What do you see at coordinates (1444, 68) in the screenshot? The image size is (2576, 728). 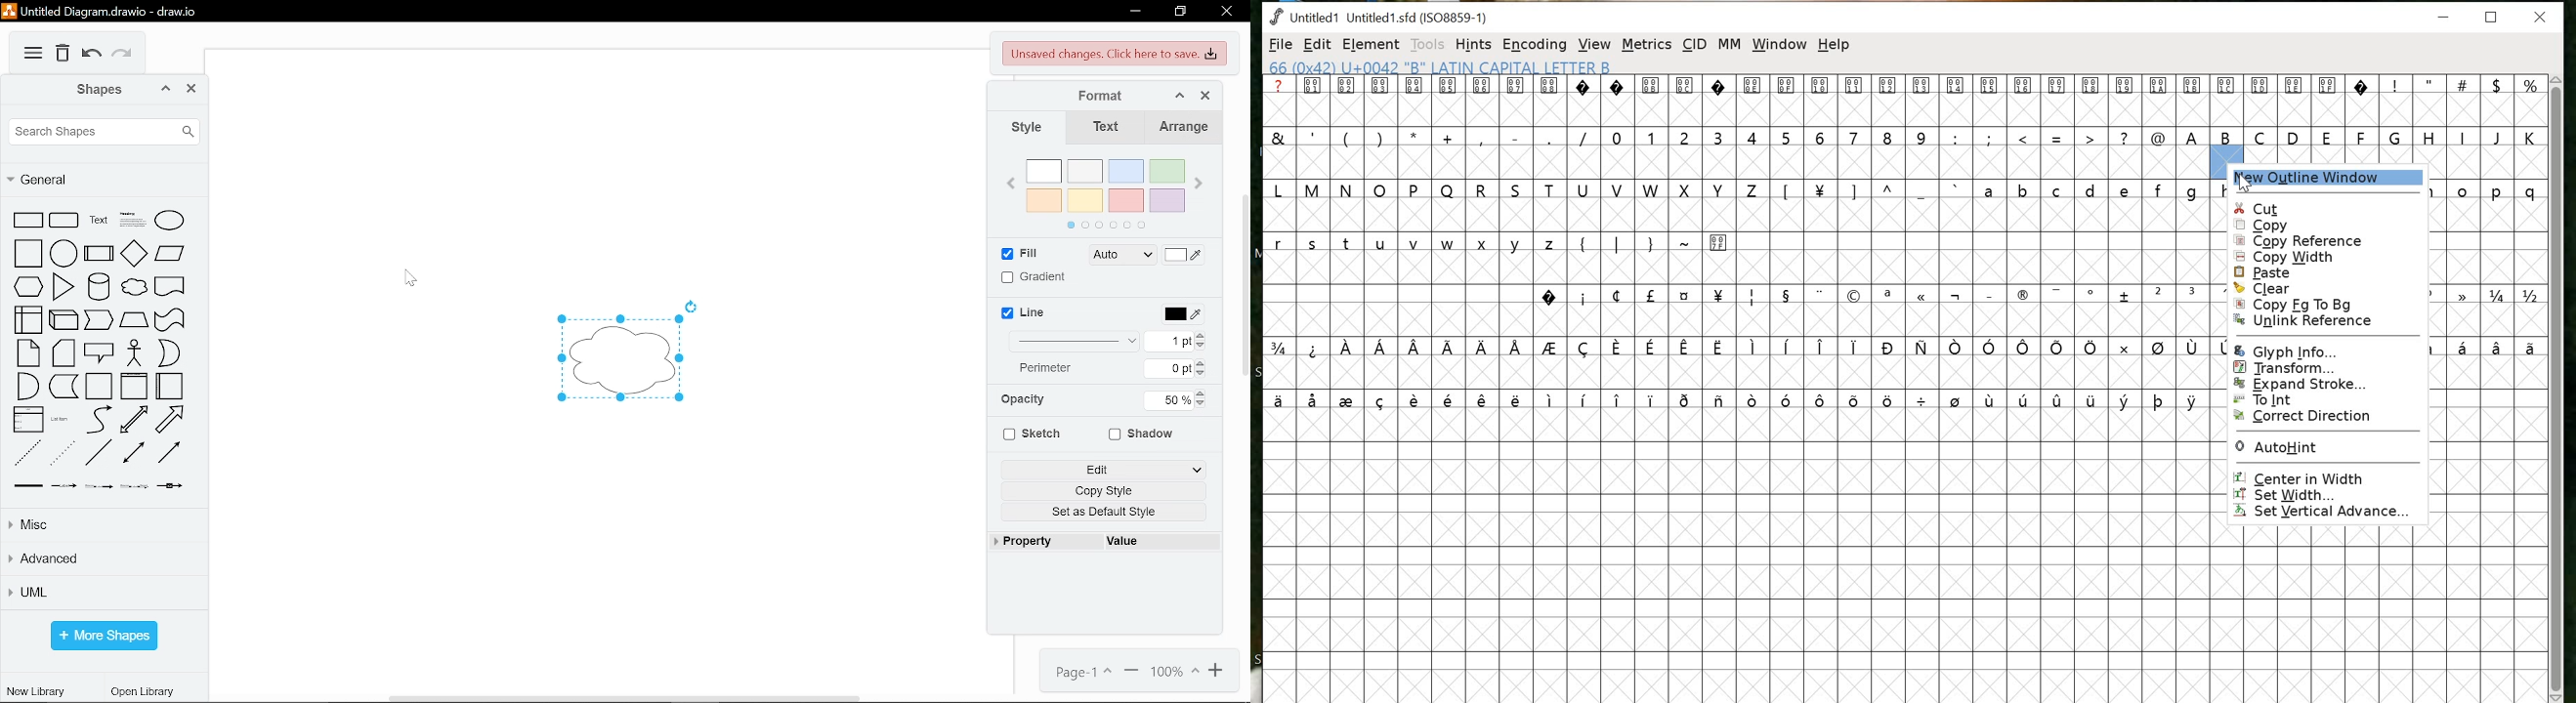 I see `66 (0x42) U+0042 "B" LATIN CAPITAL LETTER B` at bounding box center [1444, 68].